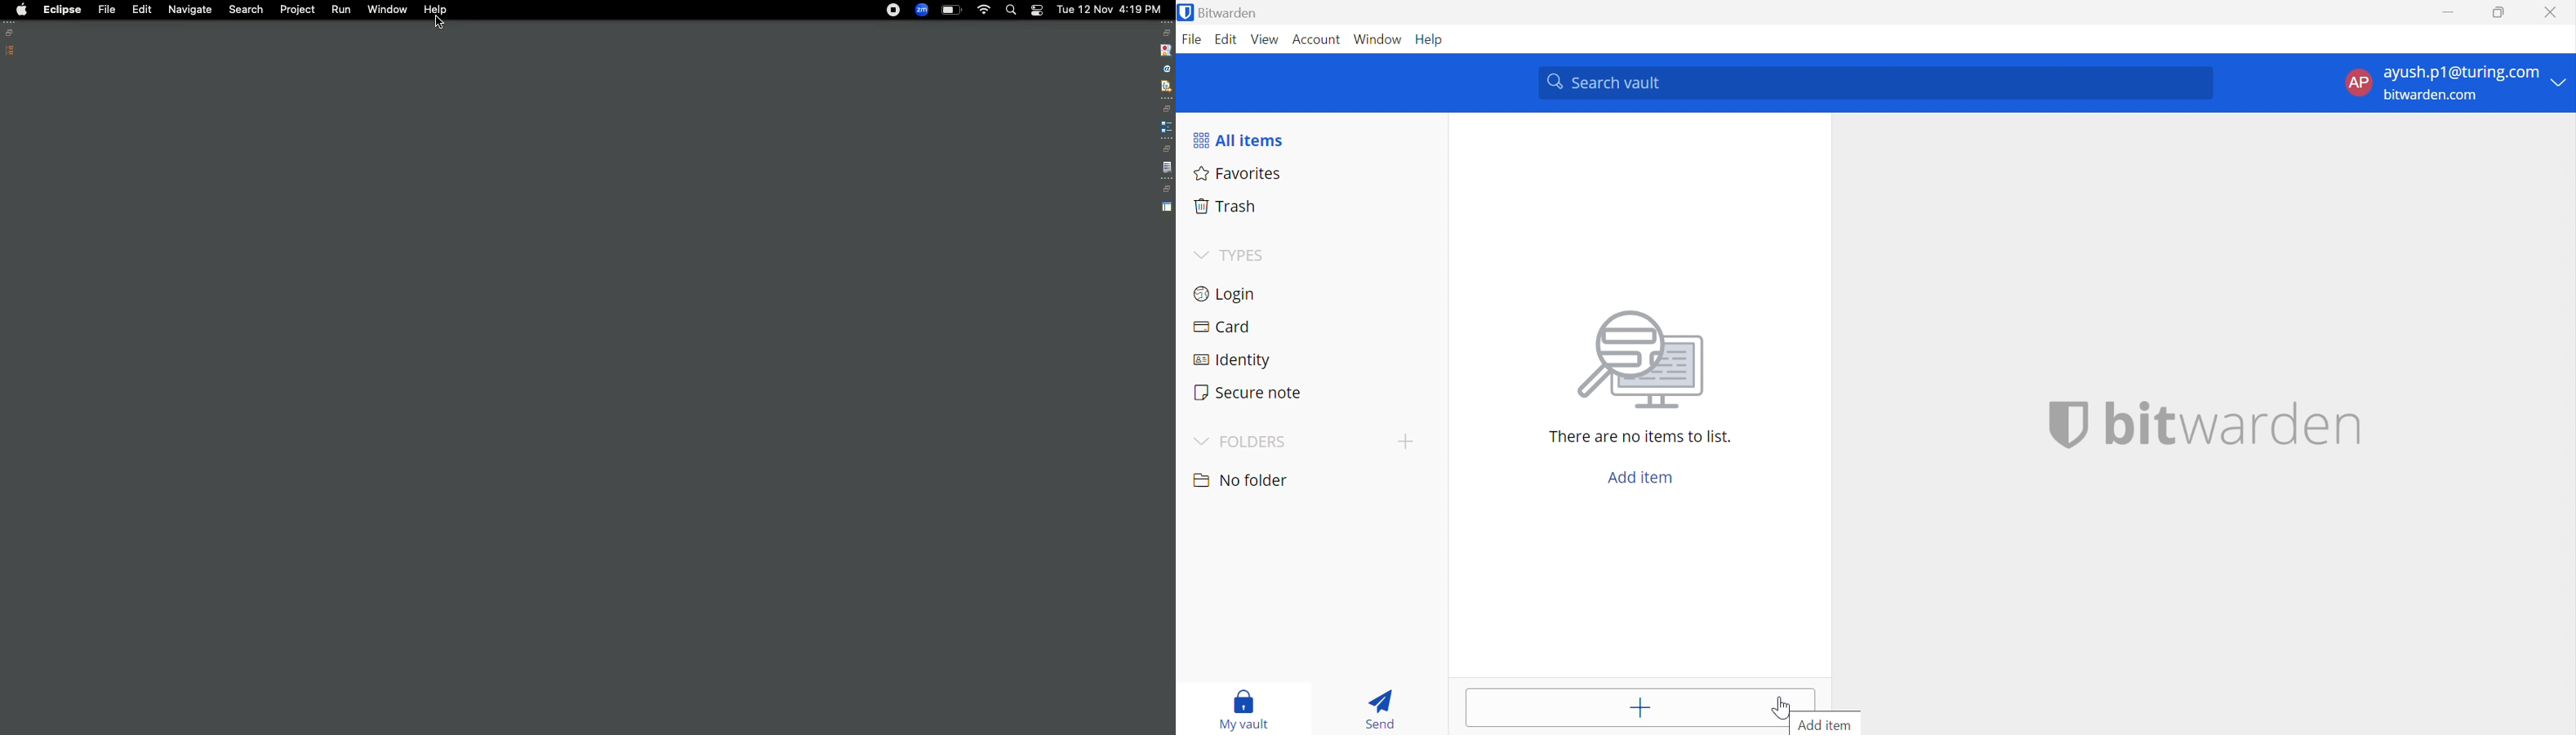 This screenshot has height=756, width=2576. Describe the element at coordinates (245, 10) in the screenshot. I see `Search` at that location.